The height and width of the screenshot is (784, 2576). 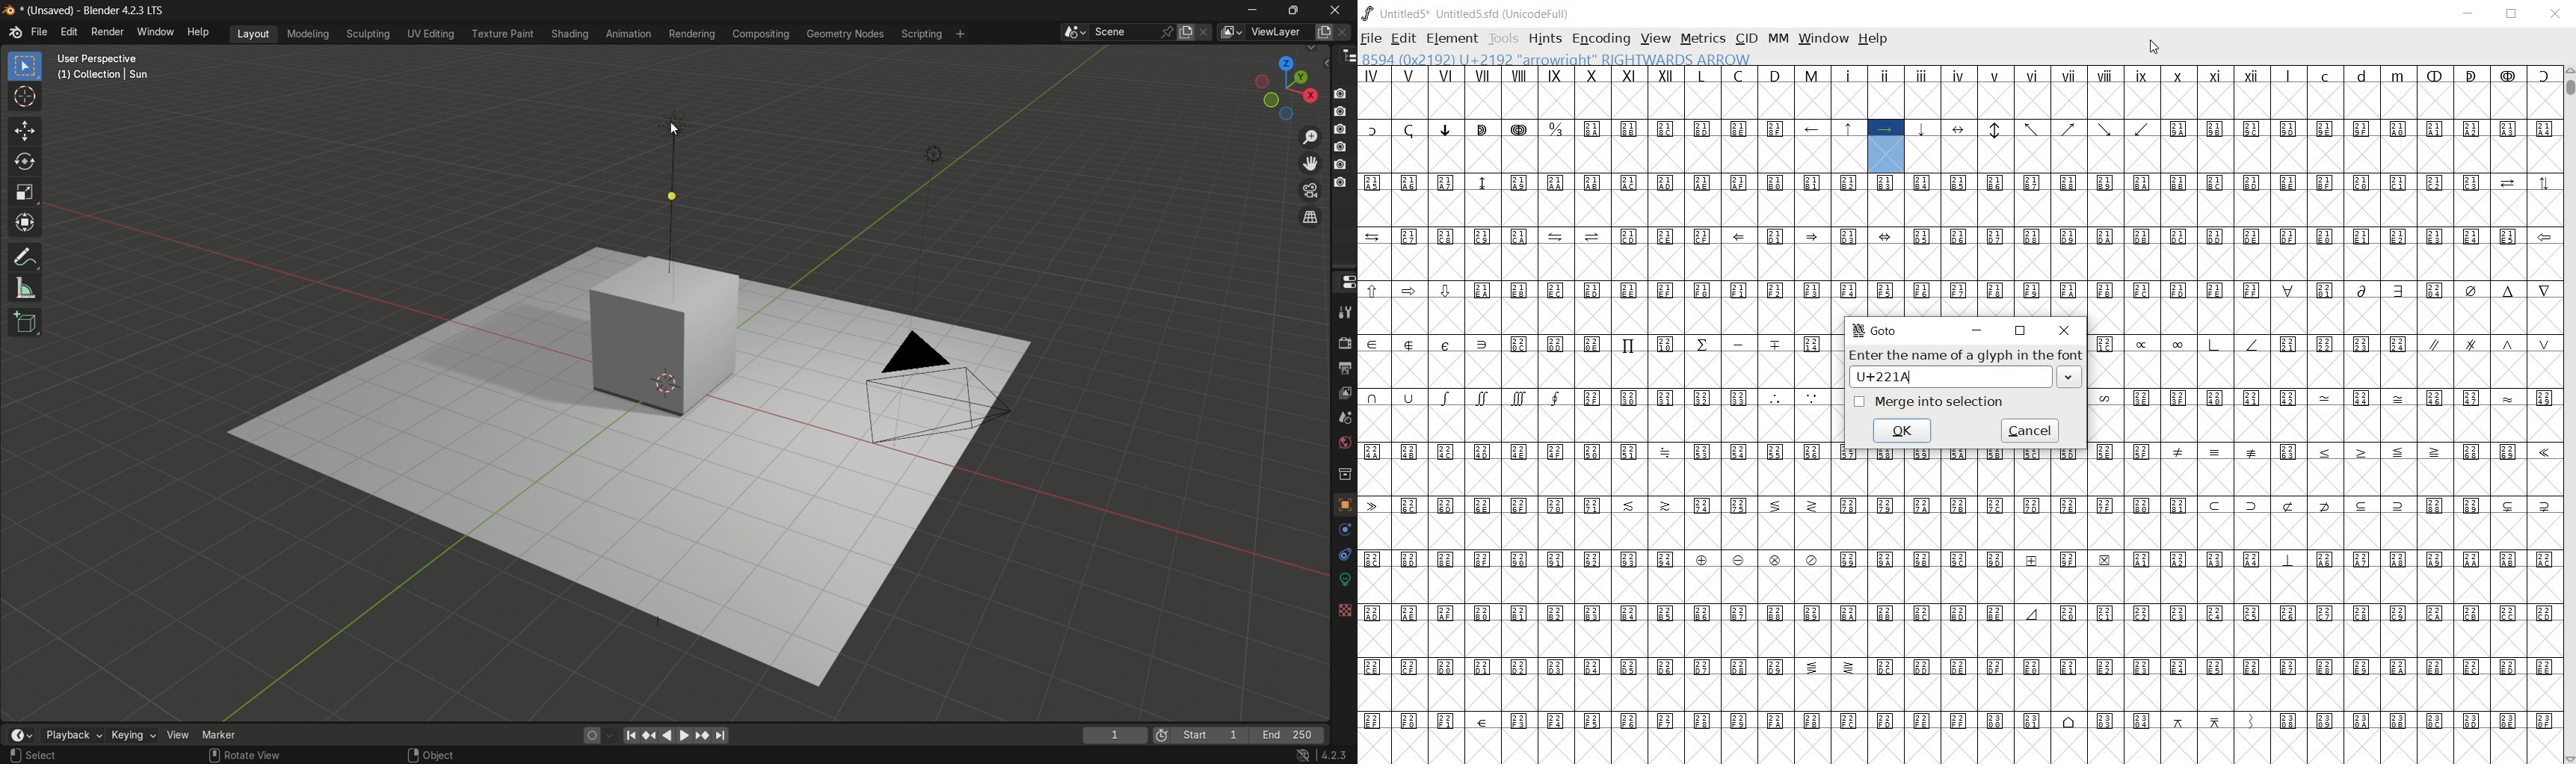 What do you see at coordinates (2468, 14) in the screenshot?
I see `MINIMIZE` at bounding box center [2468, 14].